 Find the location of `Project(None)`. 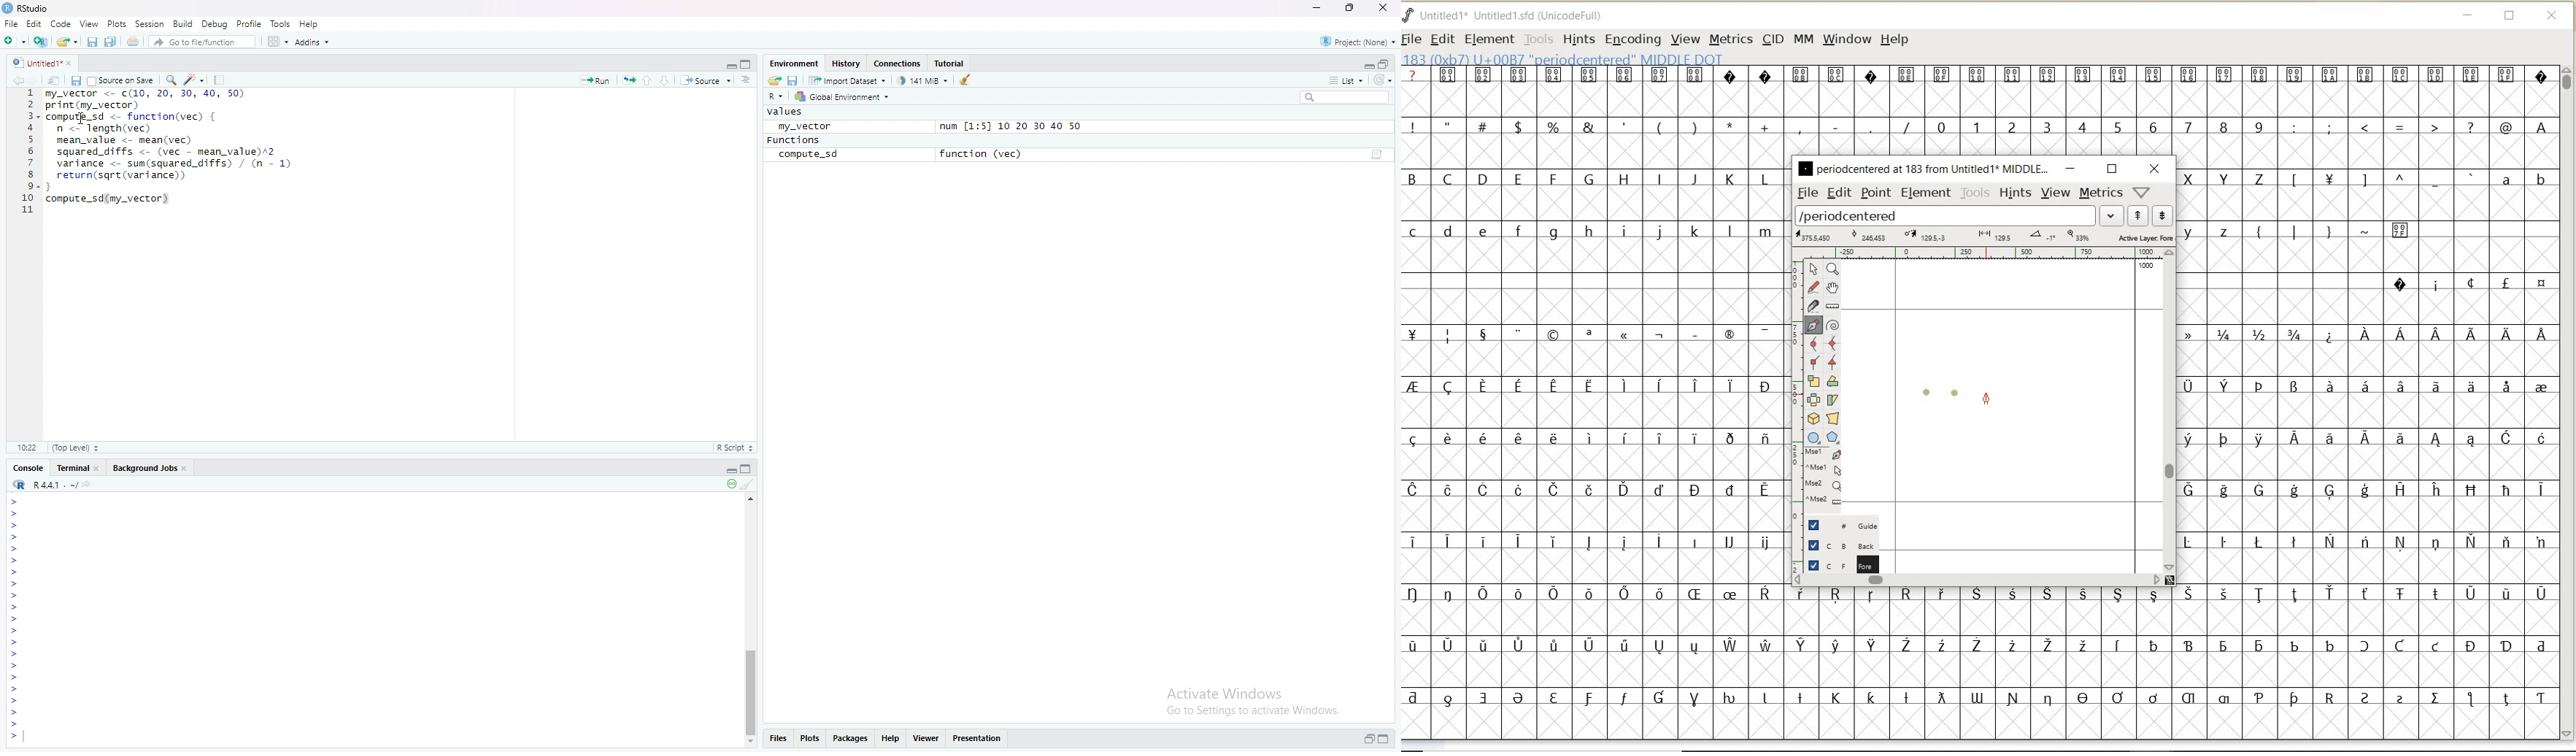

Project(None) is located at coordinates (1357, 39).